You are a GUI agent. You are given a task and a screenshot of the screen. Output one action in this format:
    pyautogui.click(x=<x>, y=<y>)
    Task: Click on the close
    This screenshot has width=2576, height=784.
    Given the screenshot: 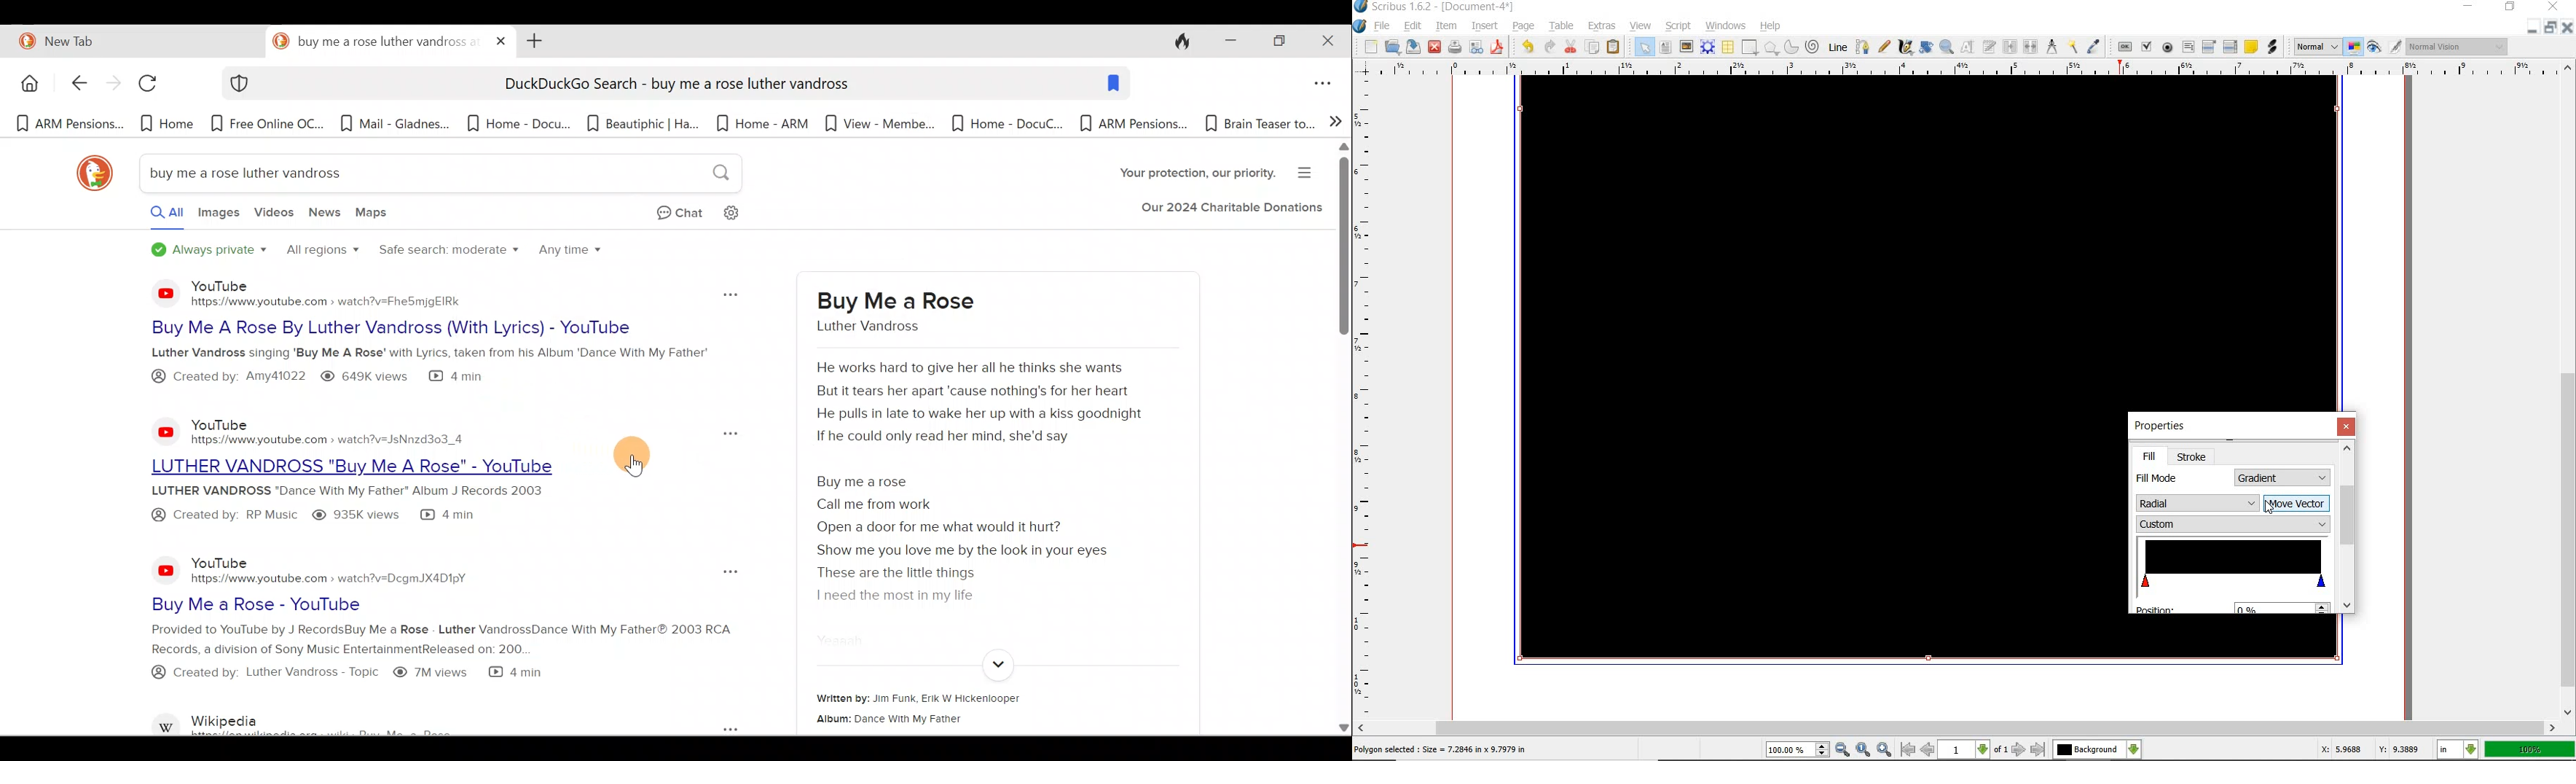 What is the action you would take?
    pyautogui.click(x=2568, y=27)
    